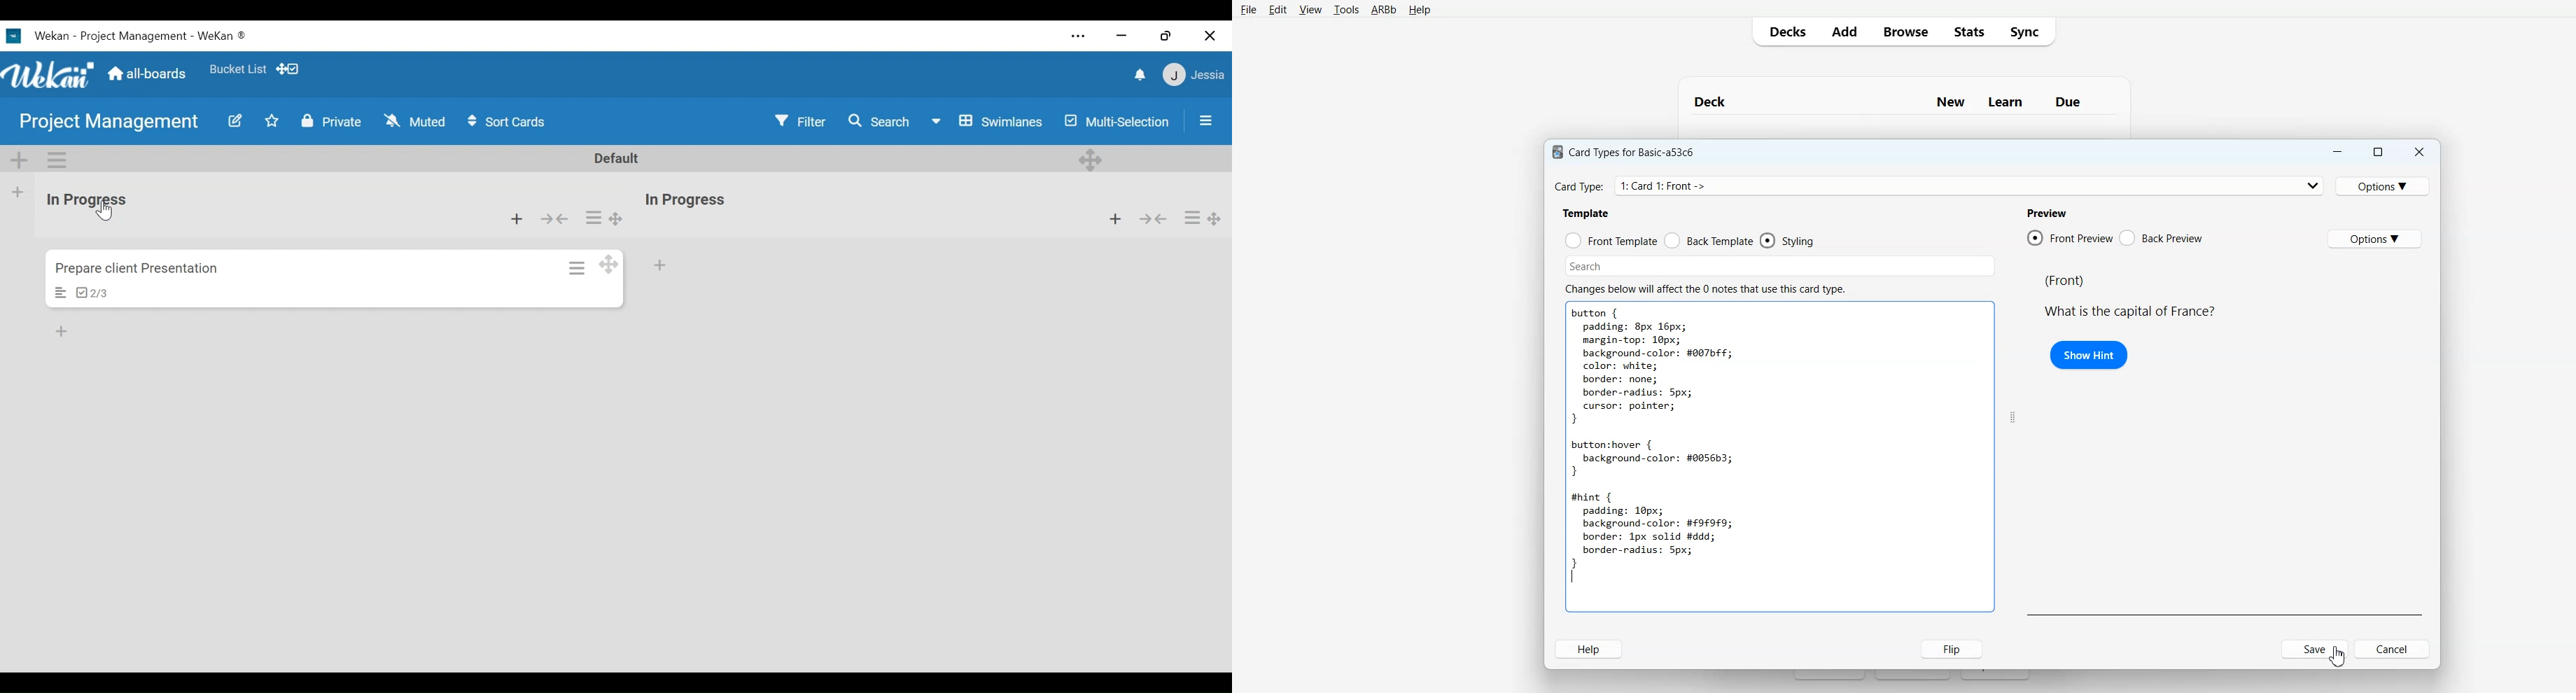  What do you see at coordinates (2316, 649) in the screenshot?
I see `Save` at bounding box center [2316, 649].